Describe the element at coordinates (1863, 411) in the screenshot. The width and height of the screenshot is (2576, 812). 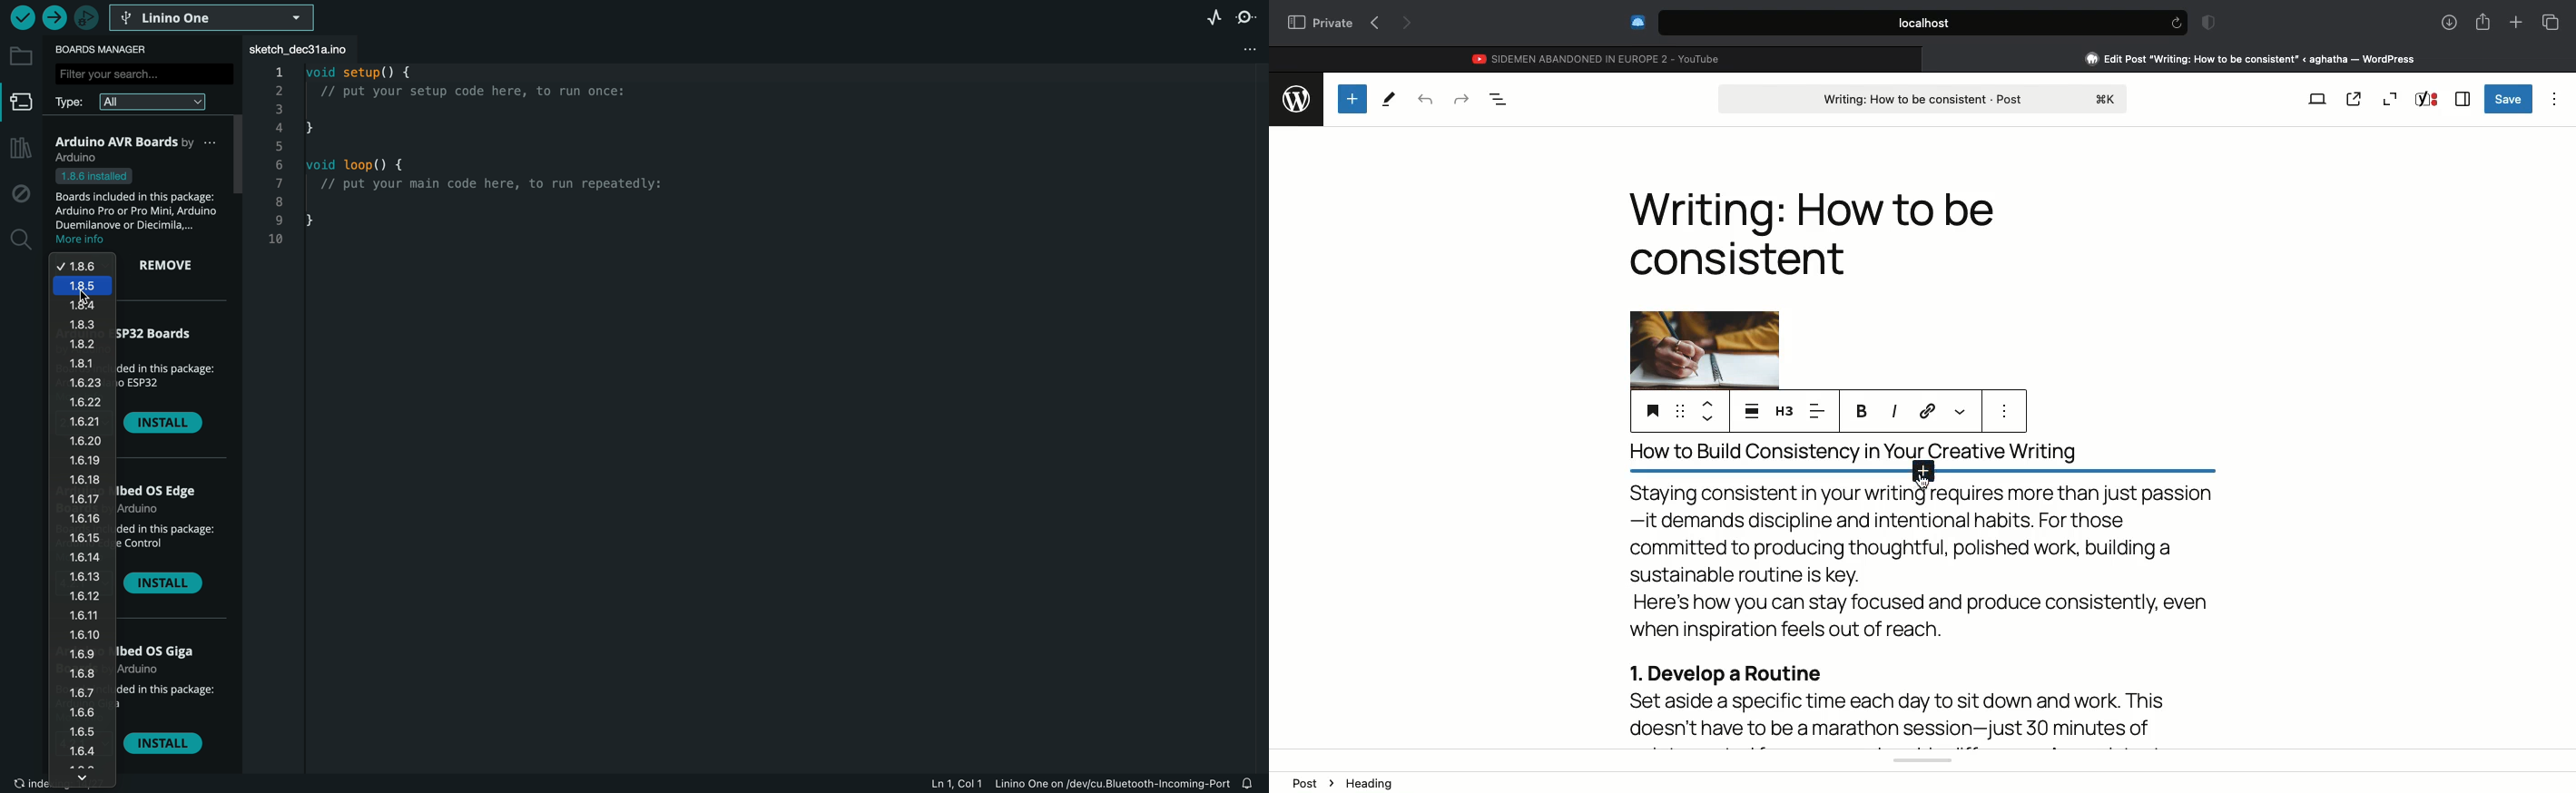
I see `Bold` at that location.